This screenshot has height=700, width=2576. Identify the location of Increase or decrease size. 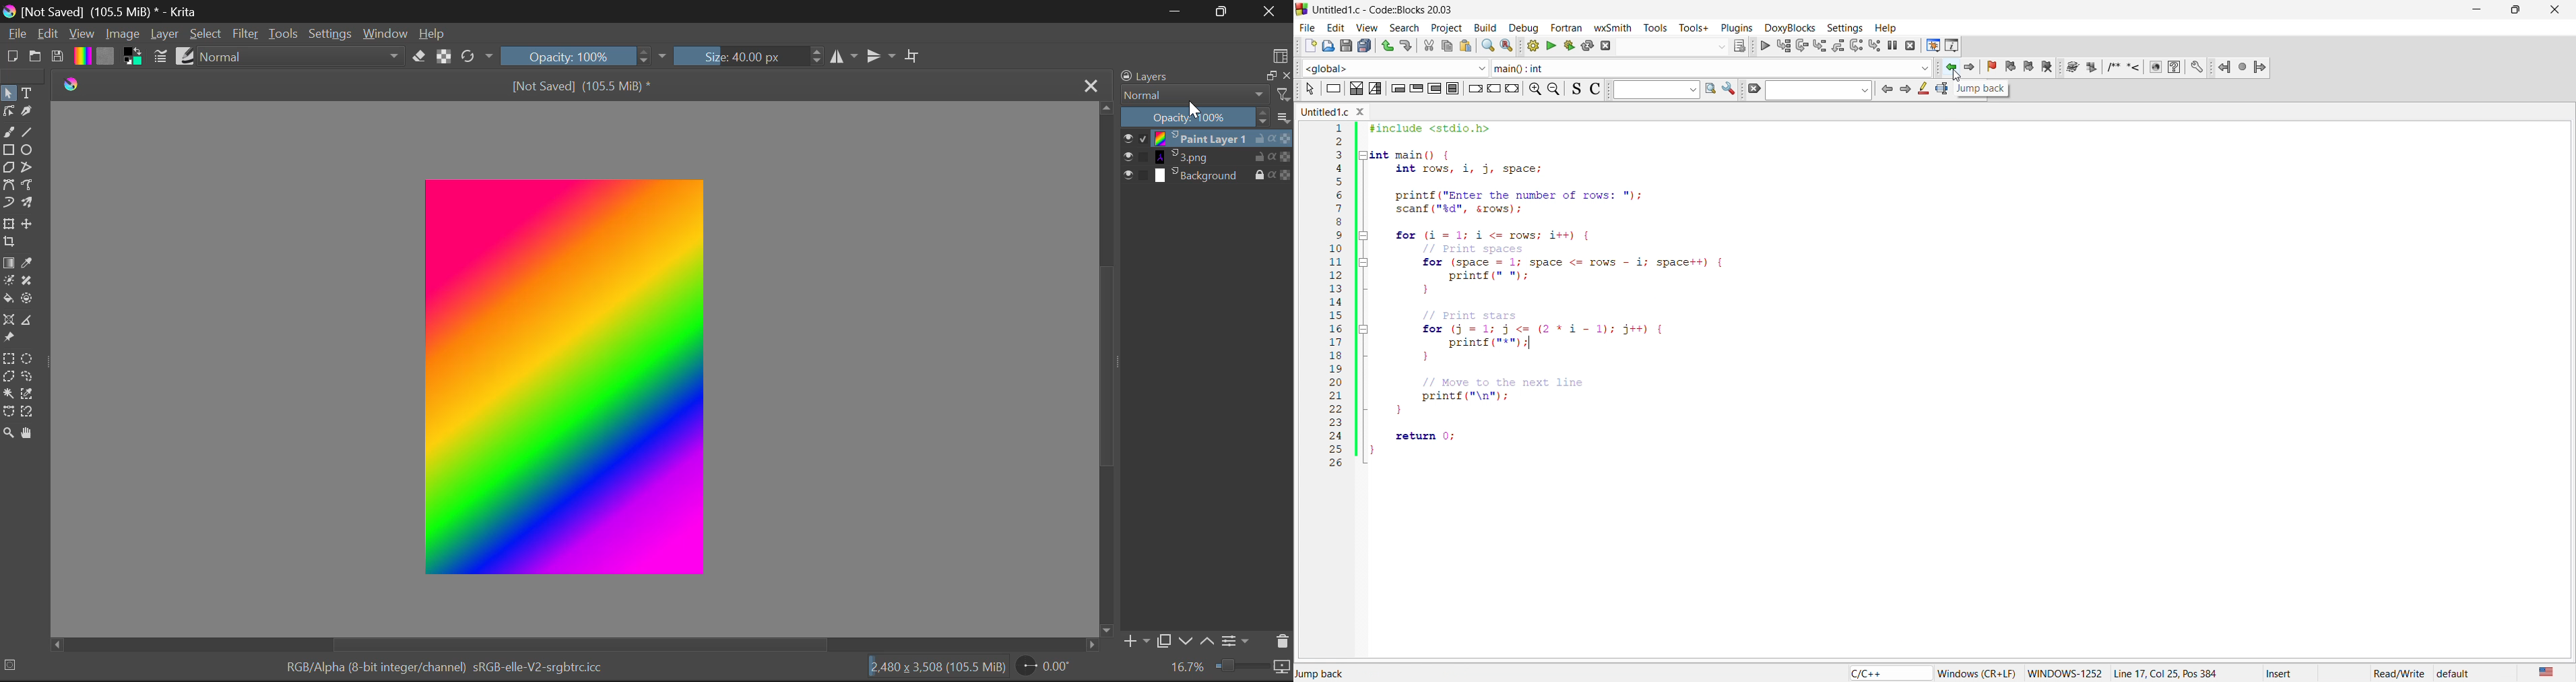
(814, 58).